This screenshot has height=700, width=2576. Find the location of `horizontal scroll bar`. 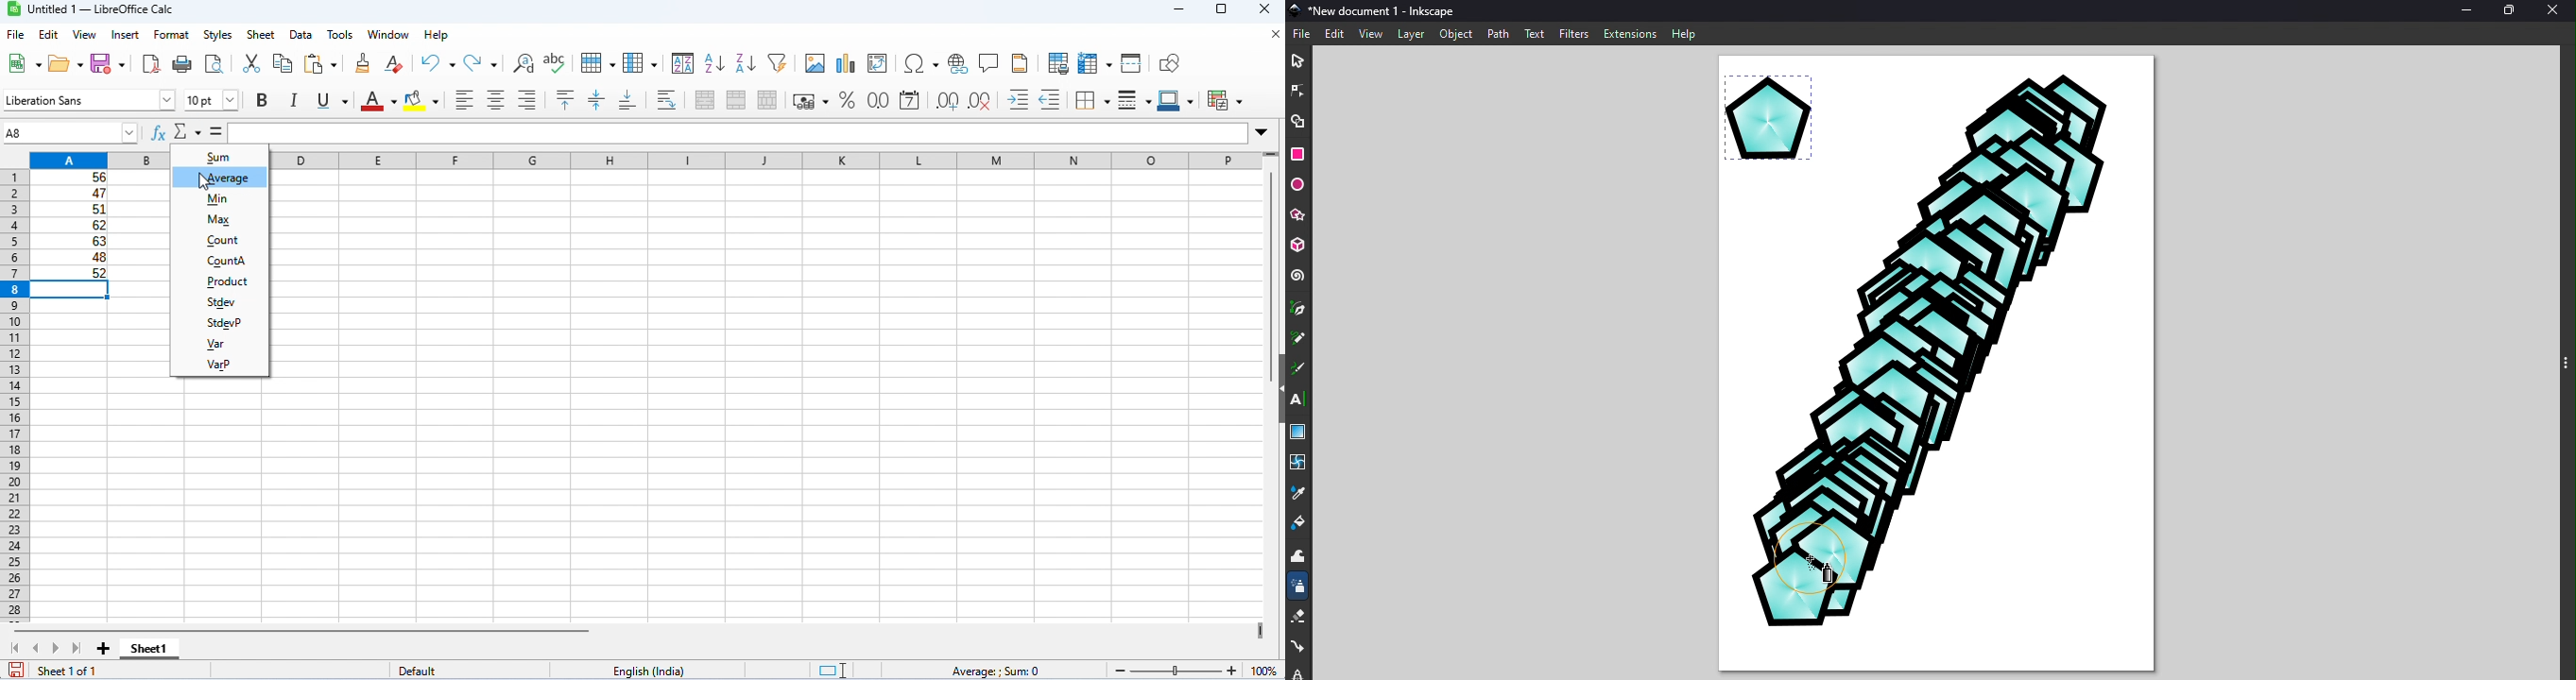

horizontal scroll bar is located at coordinates (309, 630).